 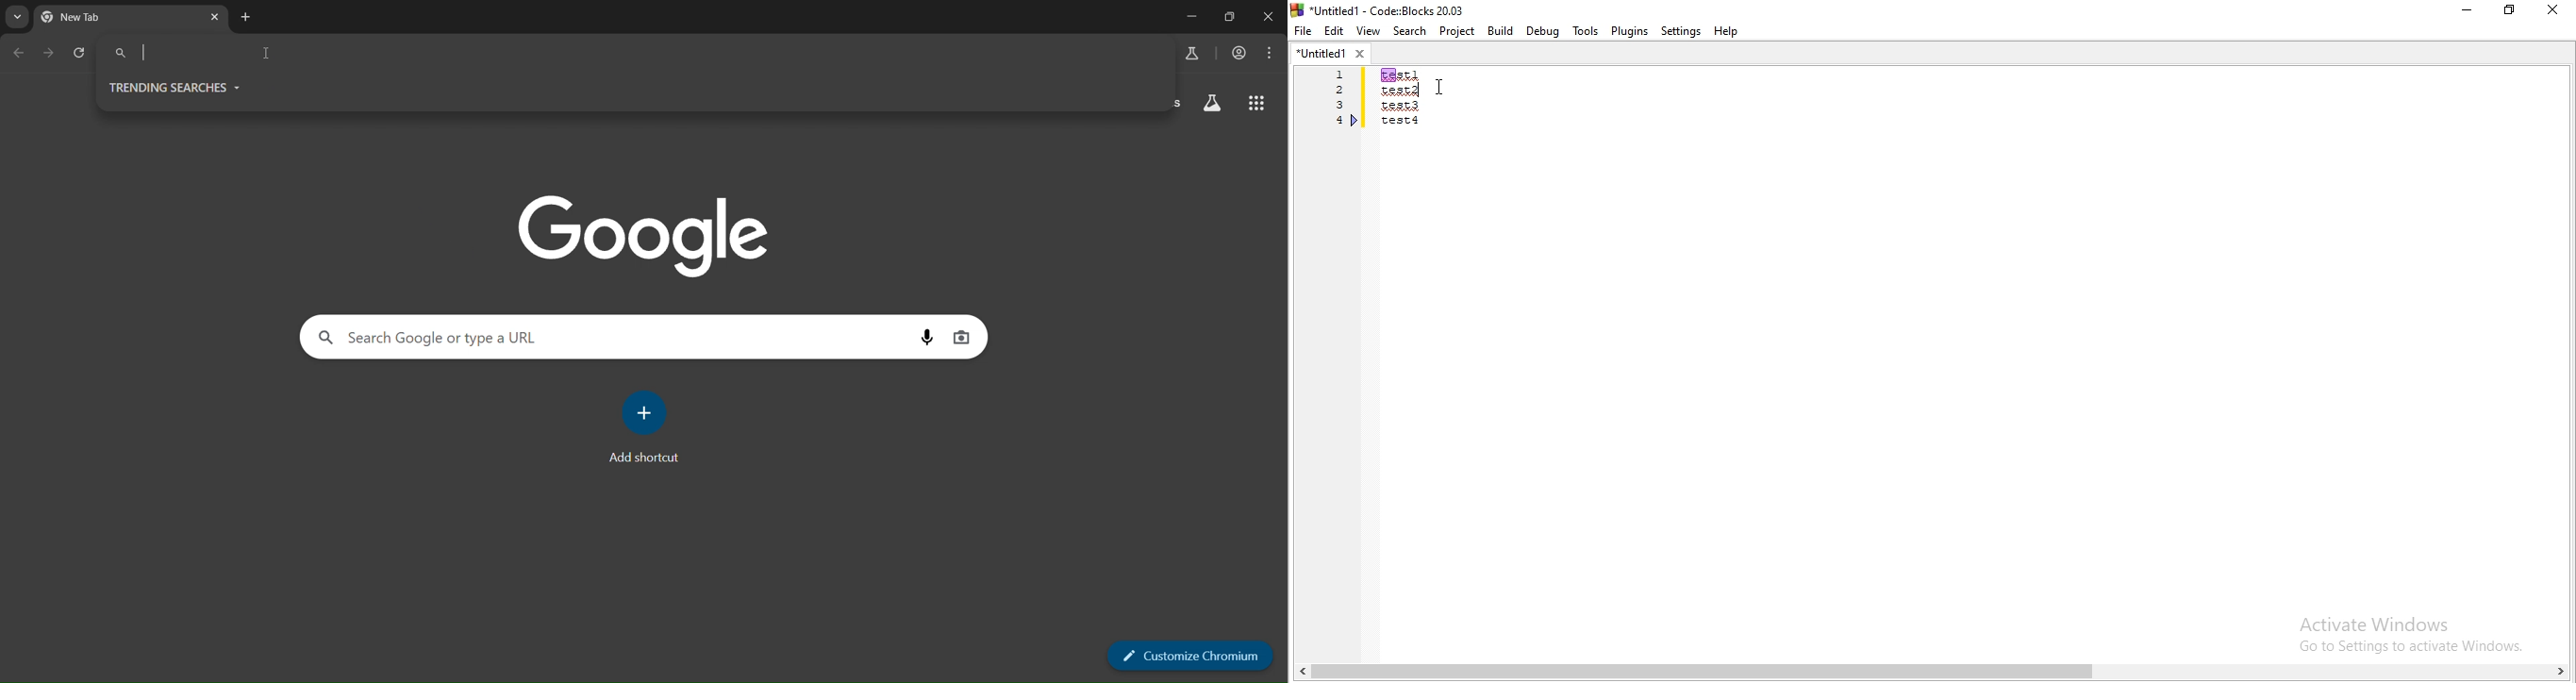 What do you see at coordinates (643, 233) in the screenshot?
I see `Google` at bounding box center [643, 233].